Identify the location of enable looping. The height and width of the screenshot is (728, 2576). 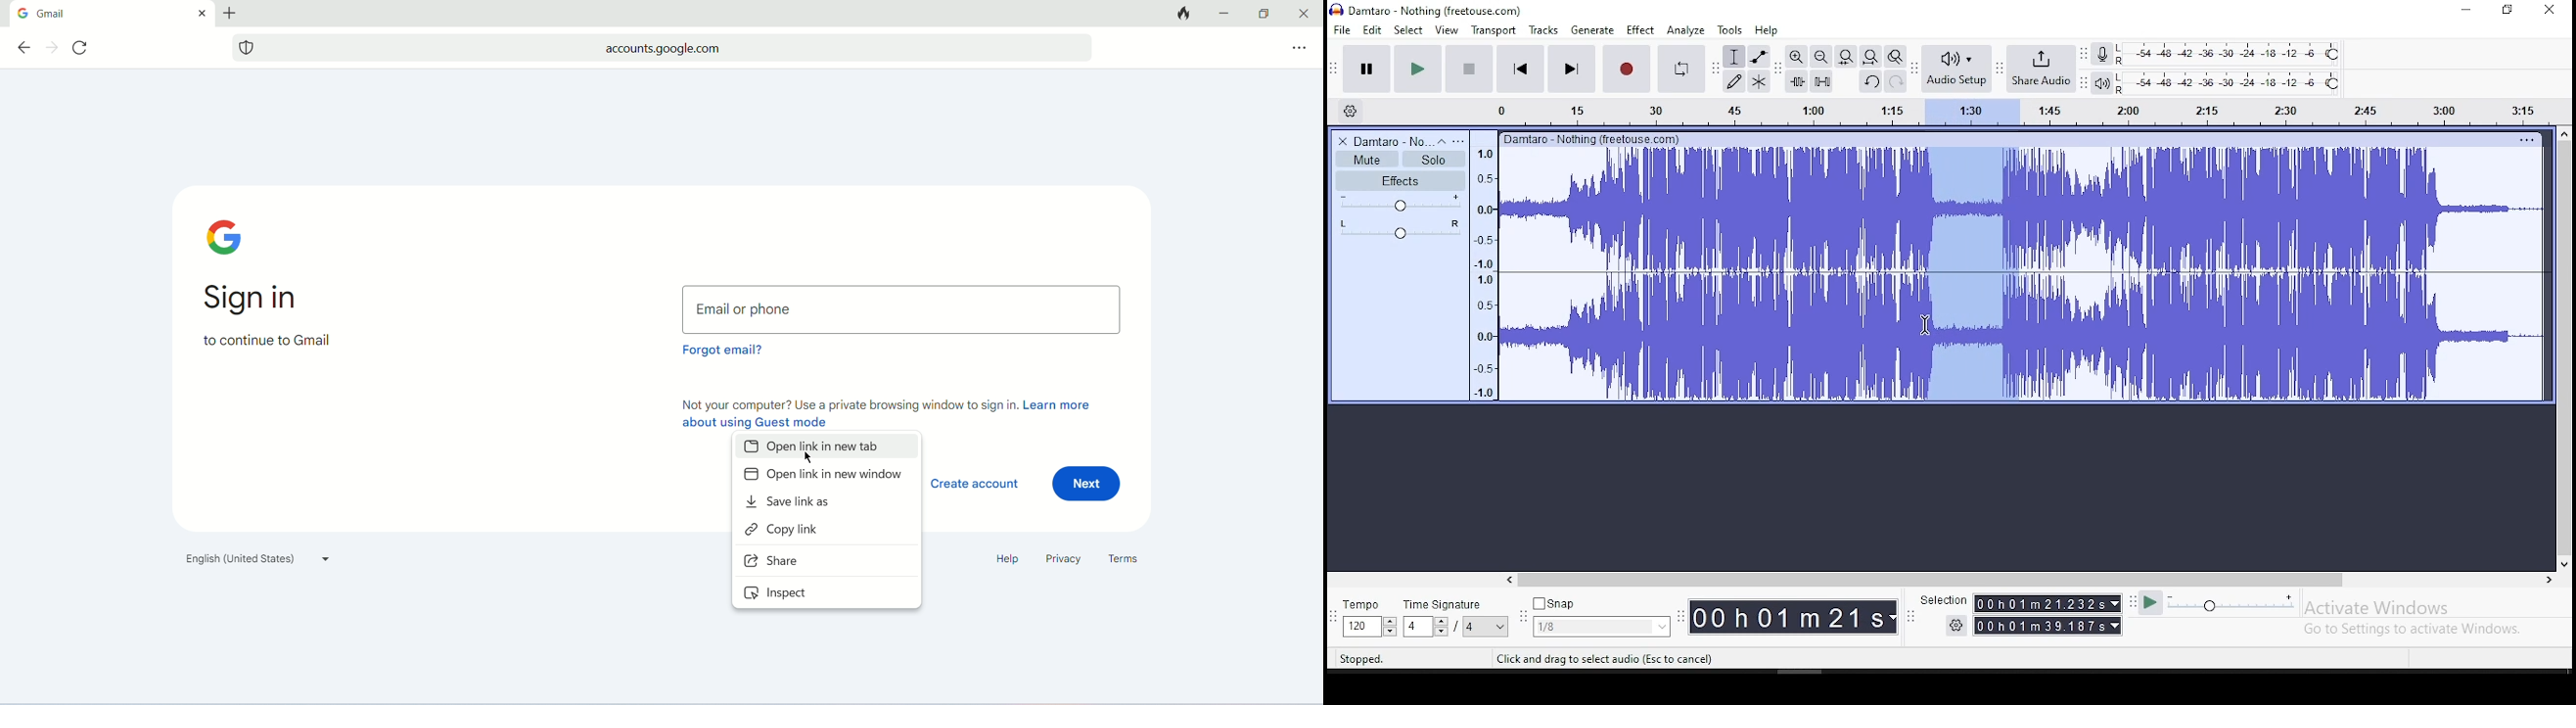
(1679, 70).